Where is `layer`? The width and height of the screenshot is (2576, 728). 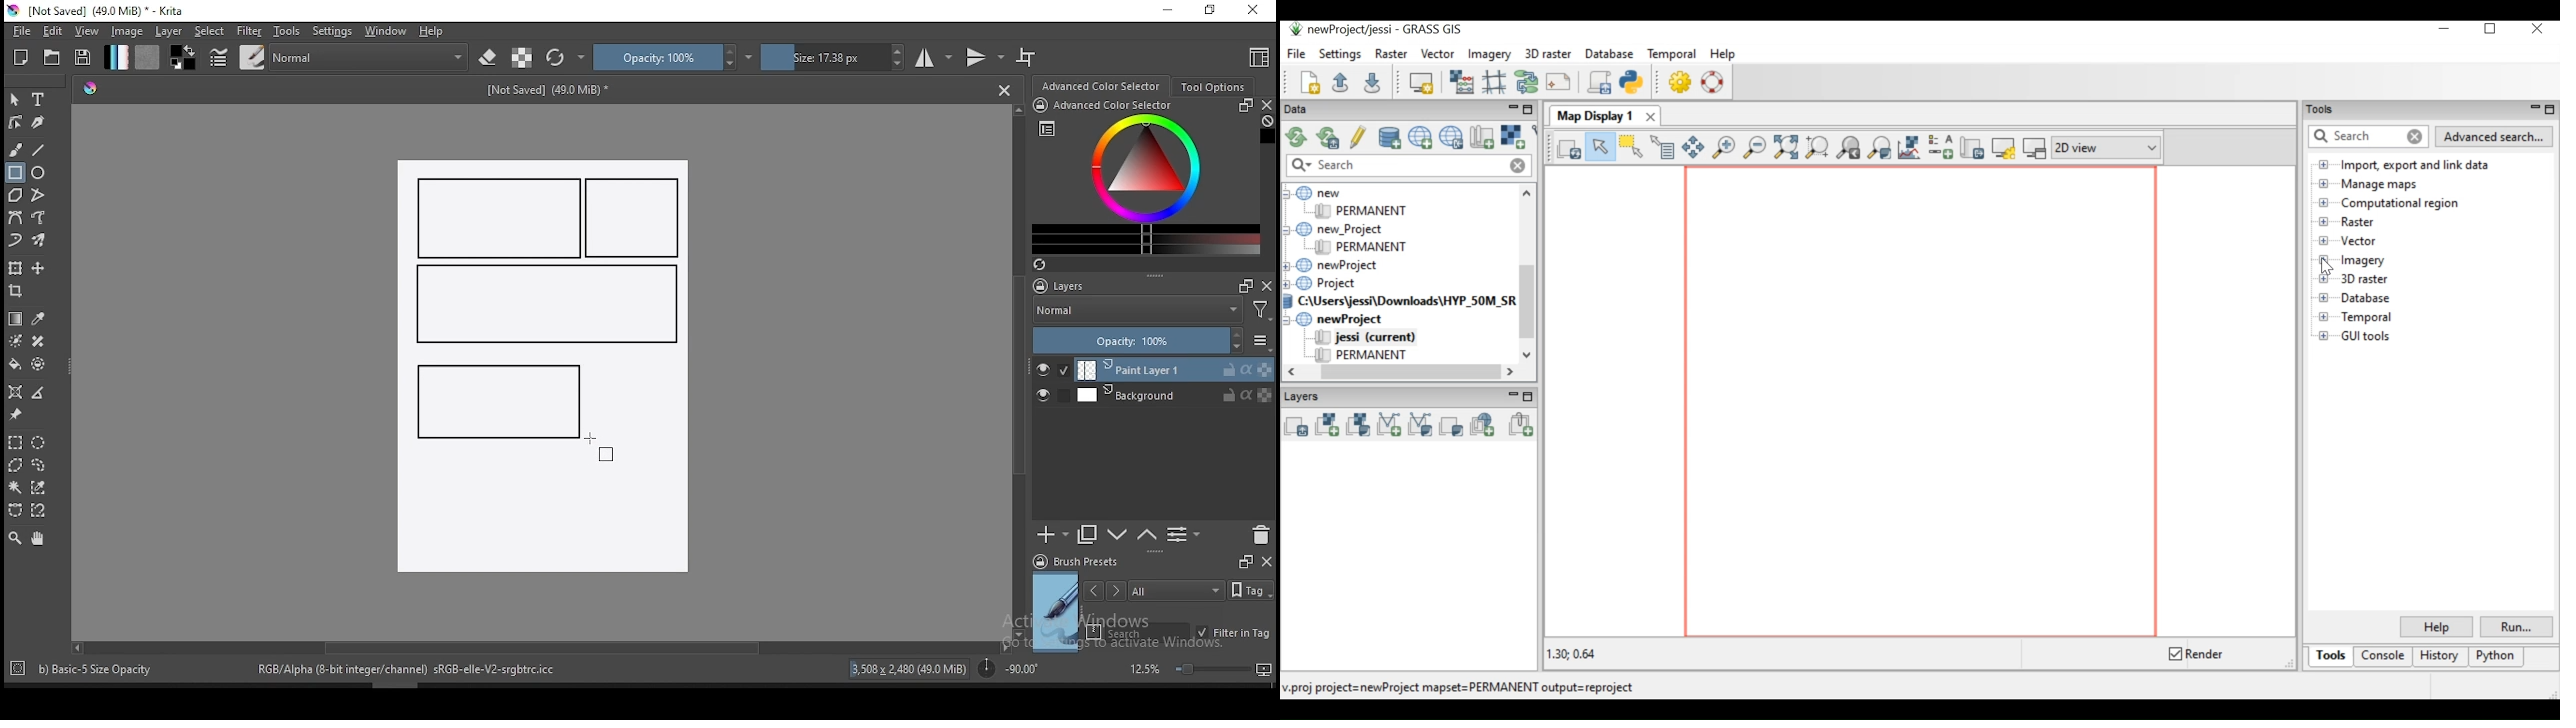 layer is located at coordinates (170, 31).